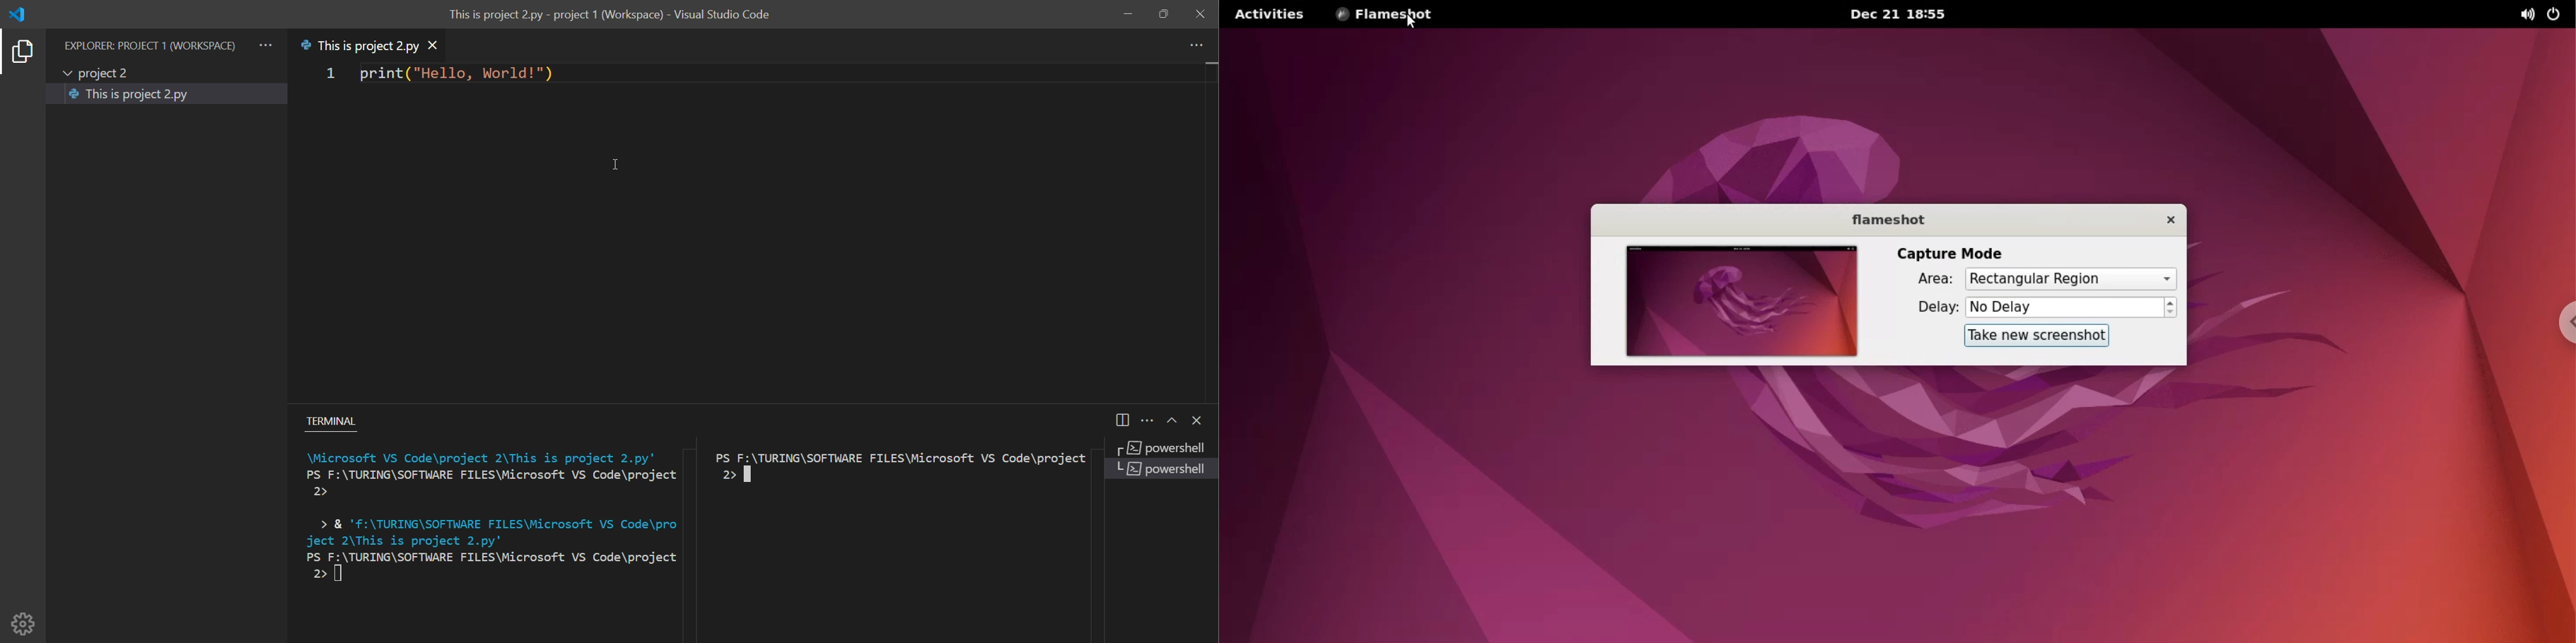 The image size is (2576, 644). I want to click on cursor, so click(609, 166).